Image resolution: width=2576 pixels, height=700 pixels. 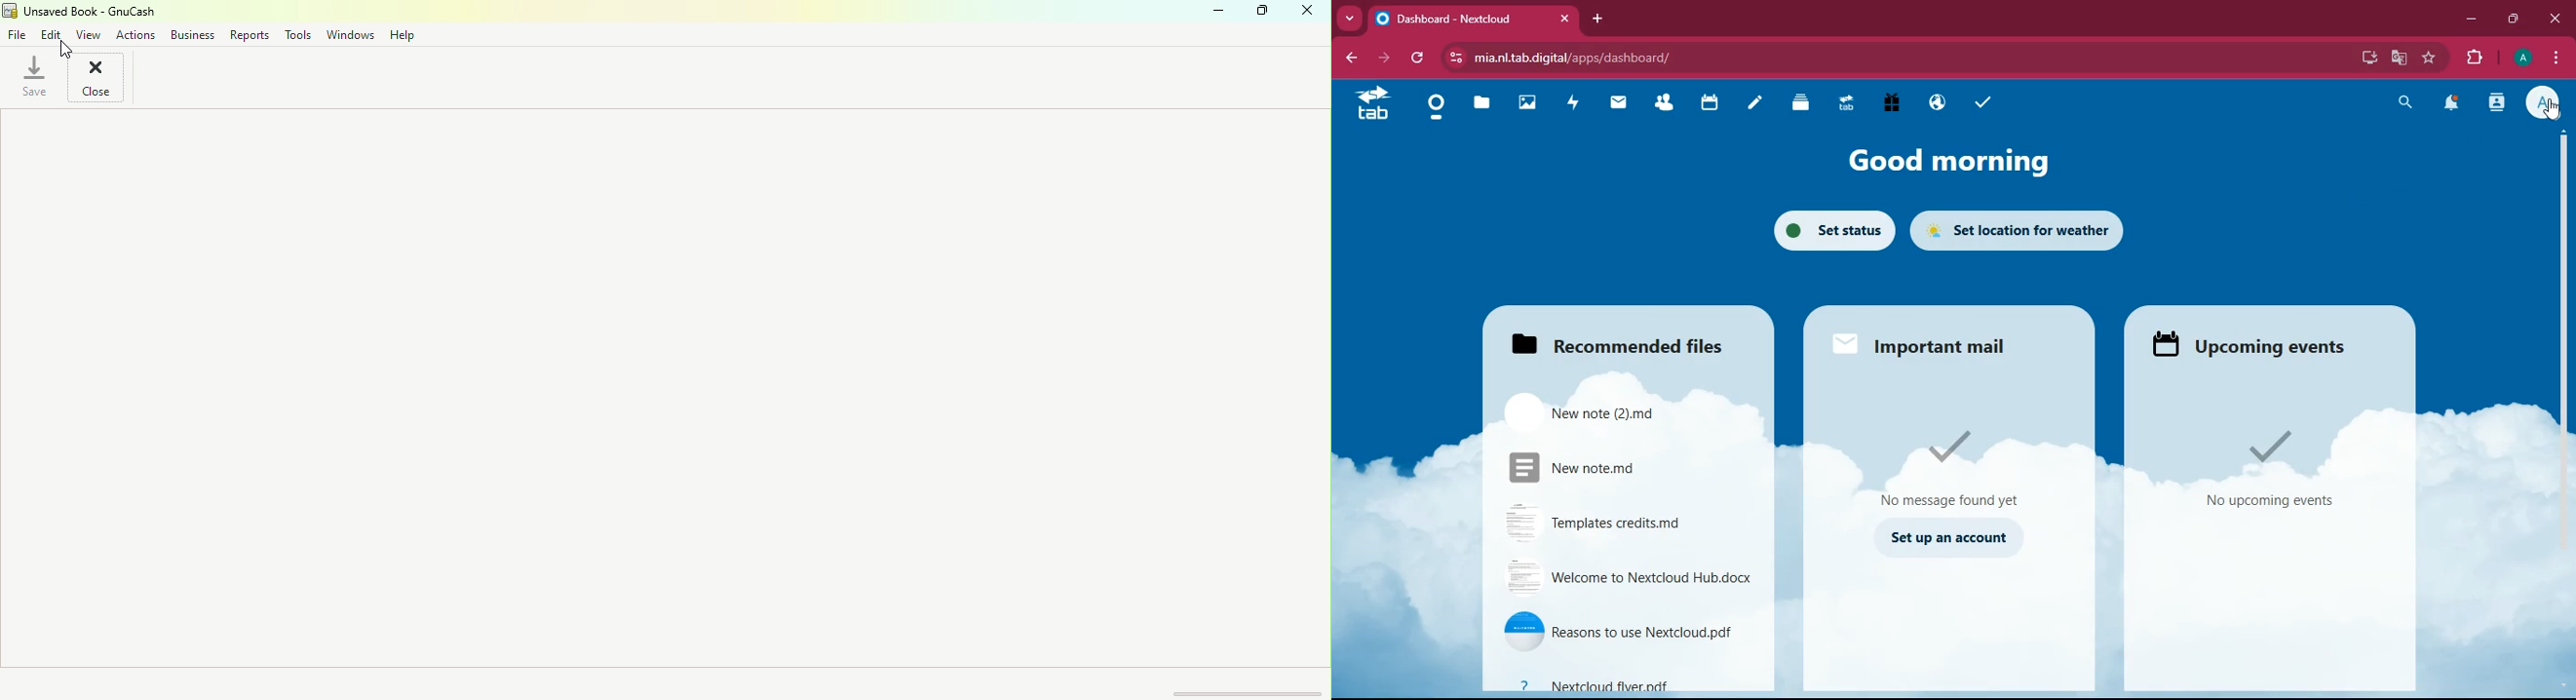 I want to click on file, so click(x=1607, y=522).